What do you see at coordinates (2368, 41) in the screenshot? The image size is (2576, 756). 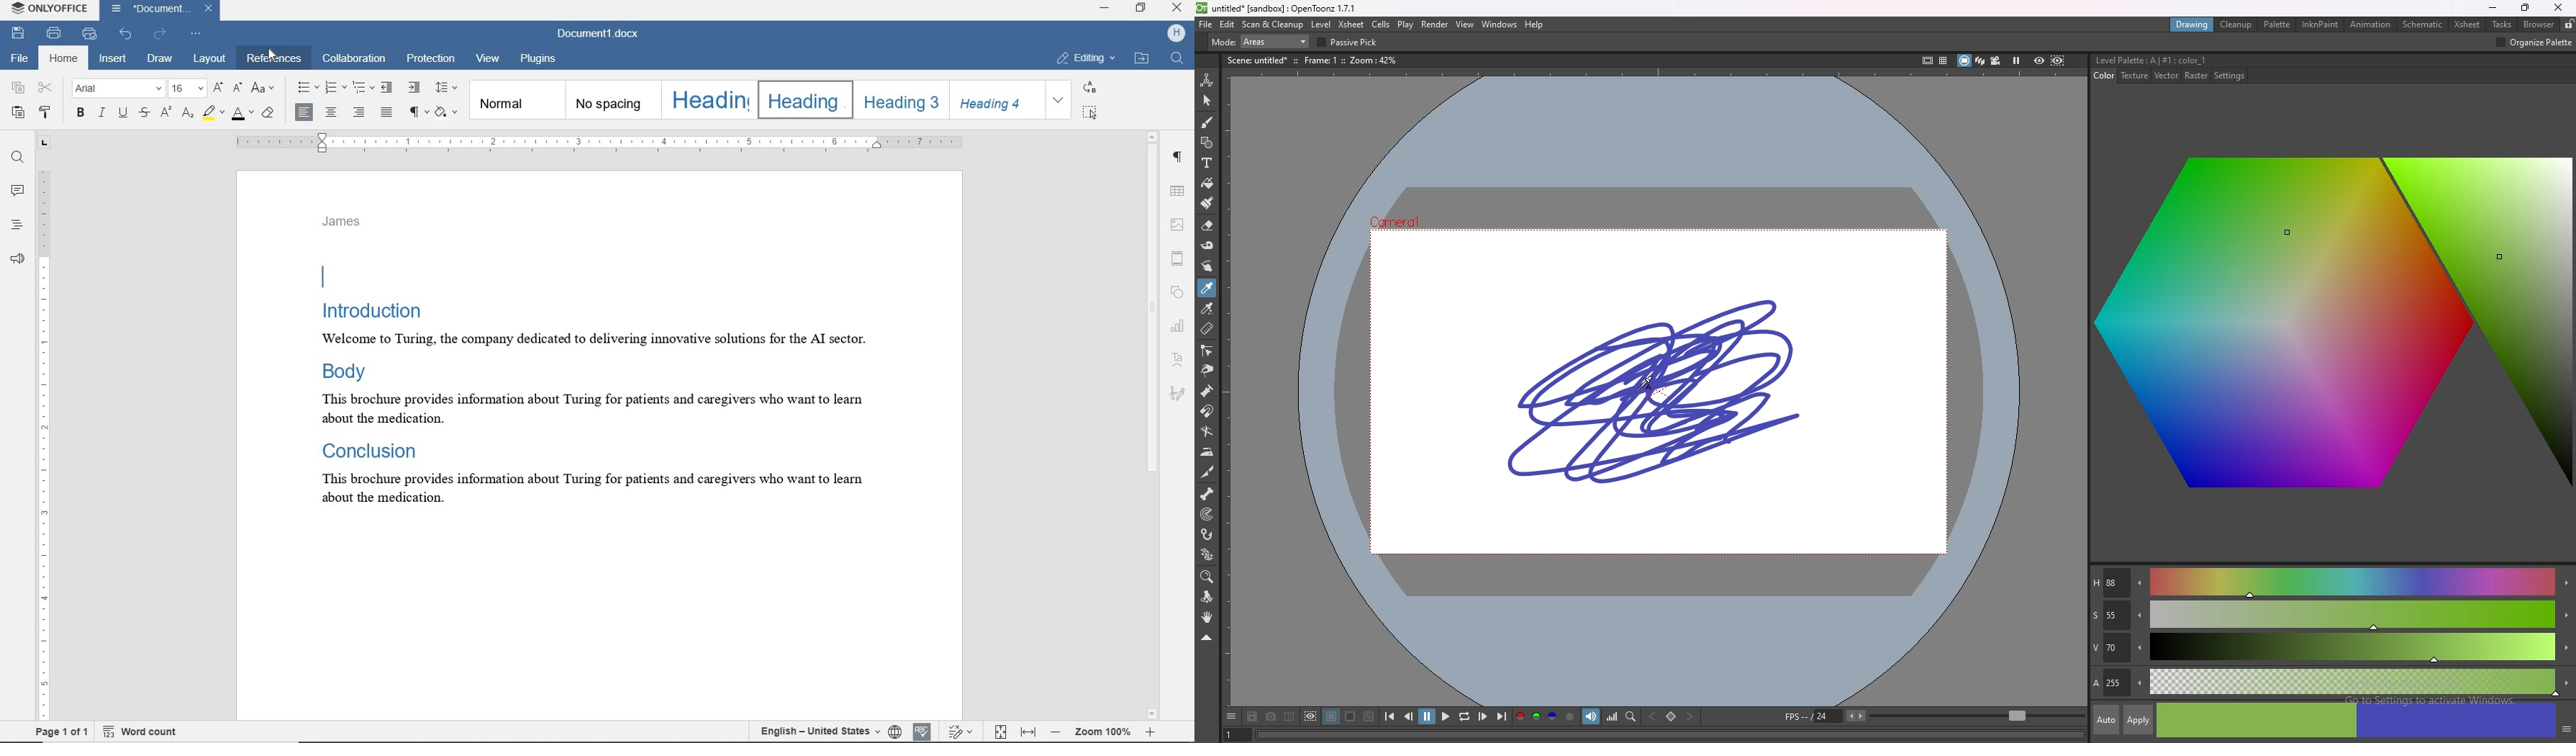 I see `miter` at bounding box center [2368, 41].